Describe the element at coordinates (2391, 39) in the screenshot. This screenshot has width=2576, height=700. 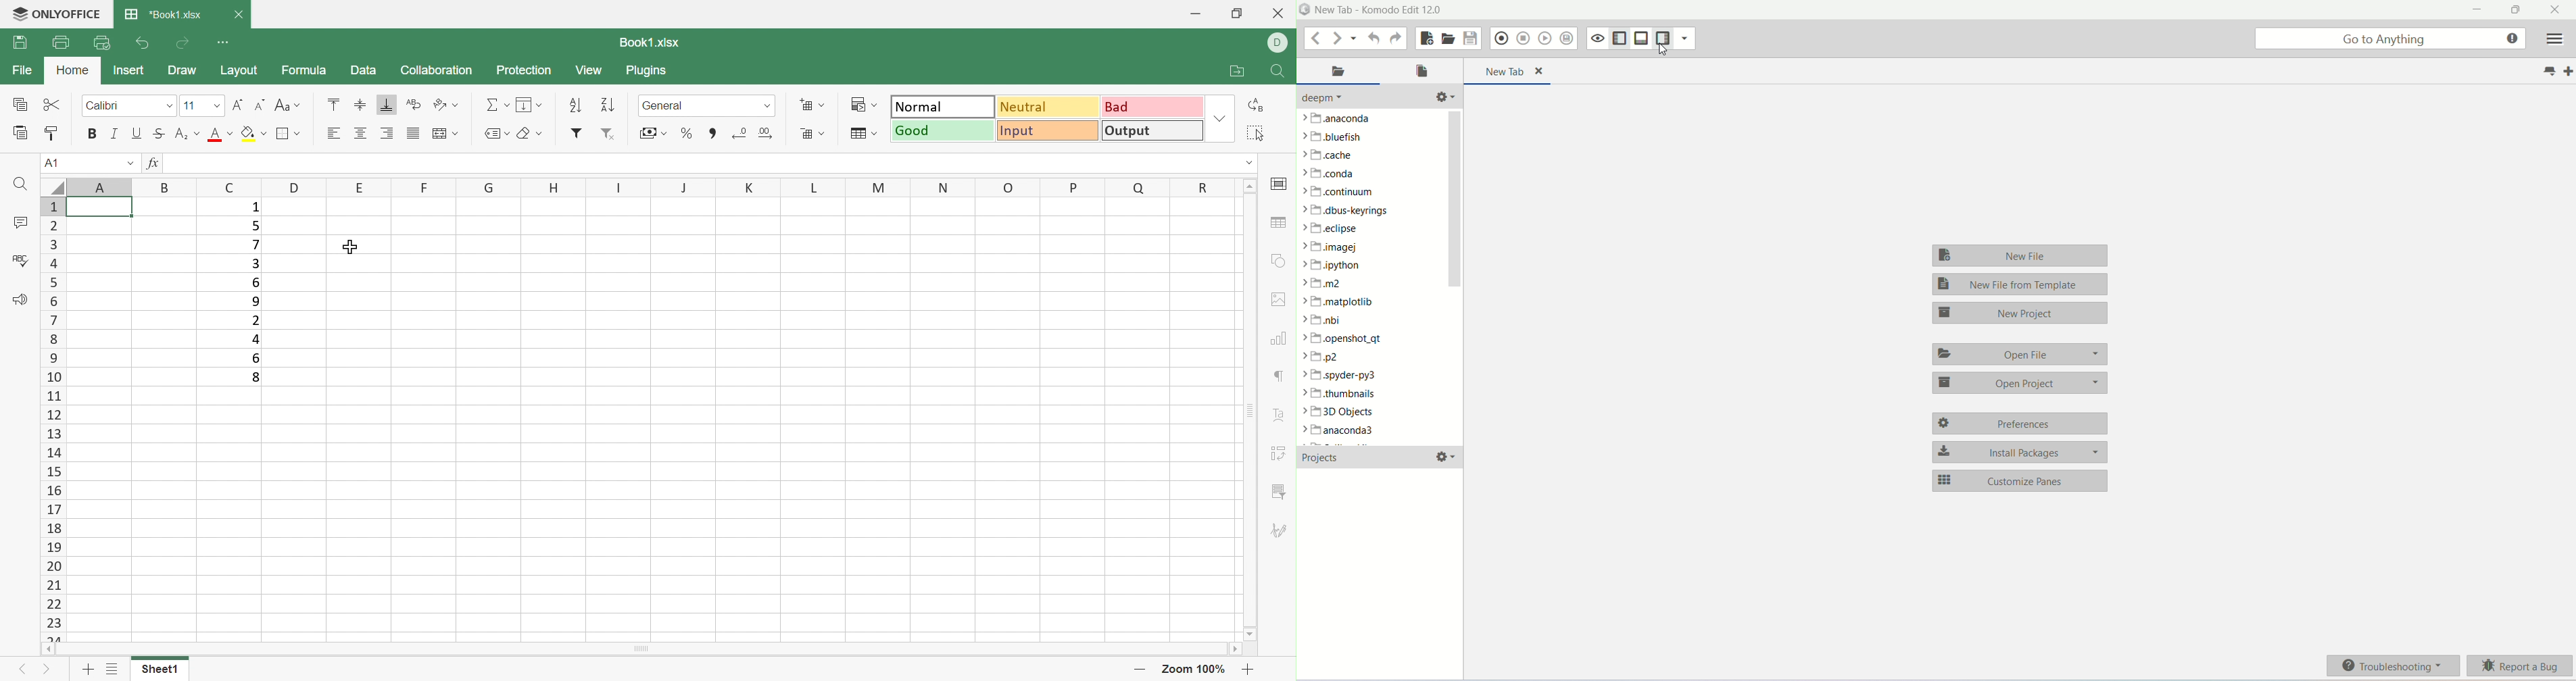
I see `go to anything` at that location.